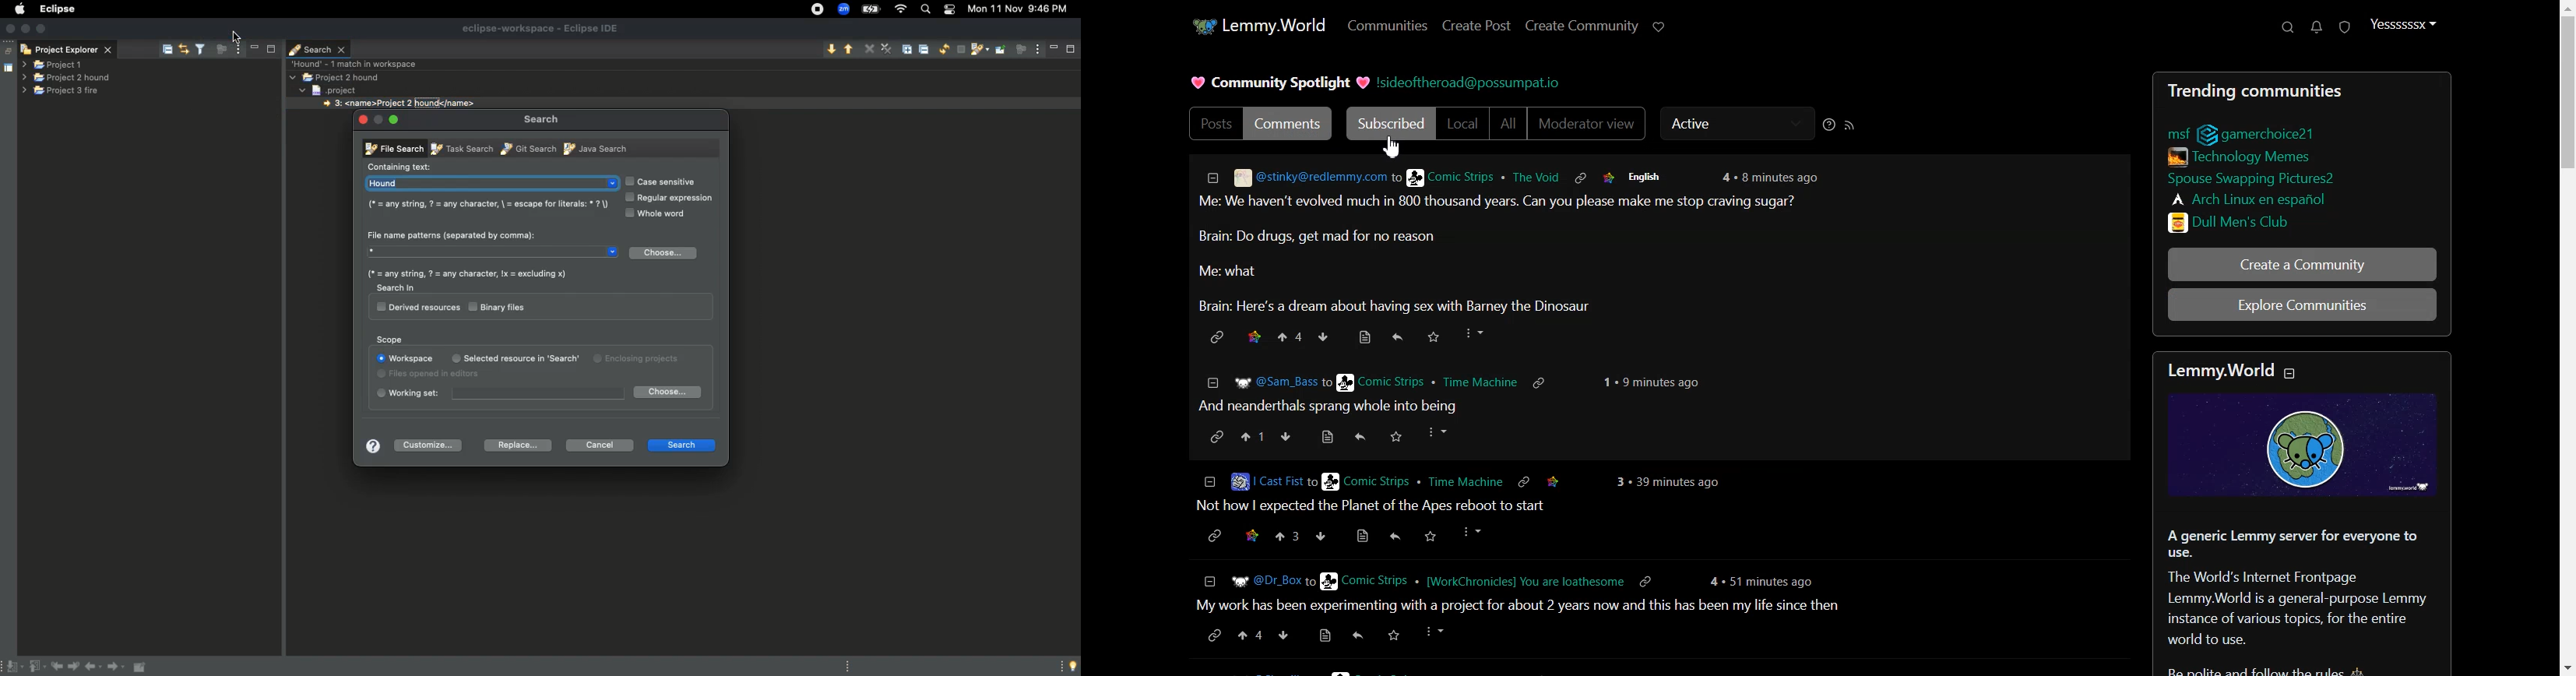 The width and height of the screenshot is (2576, 700). I want to click on LInks, so click(2248, 198).